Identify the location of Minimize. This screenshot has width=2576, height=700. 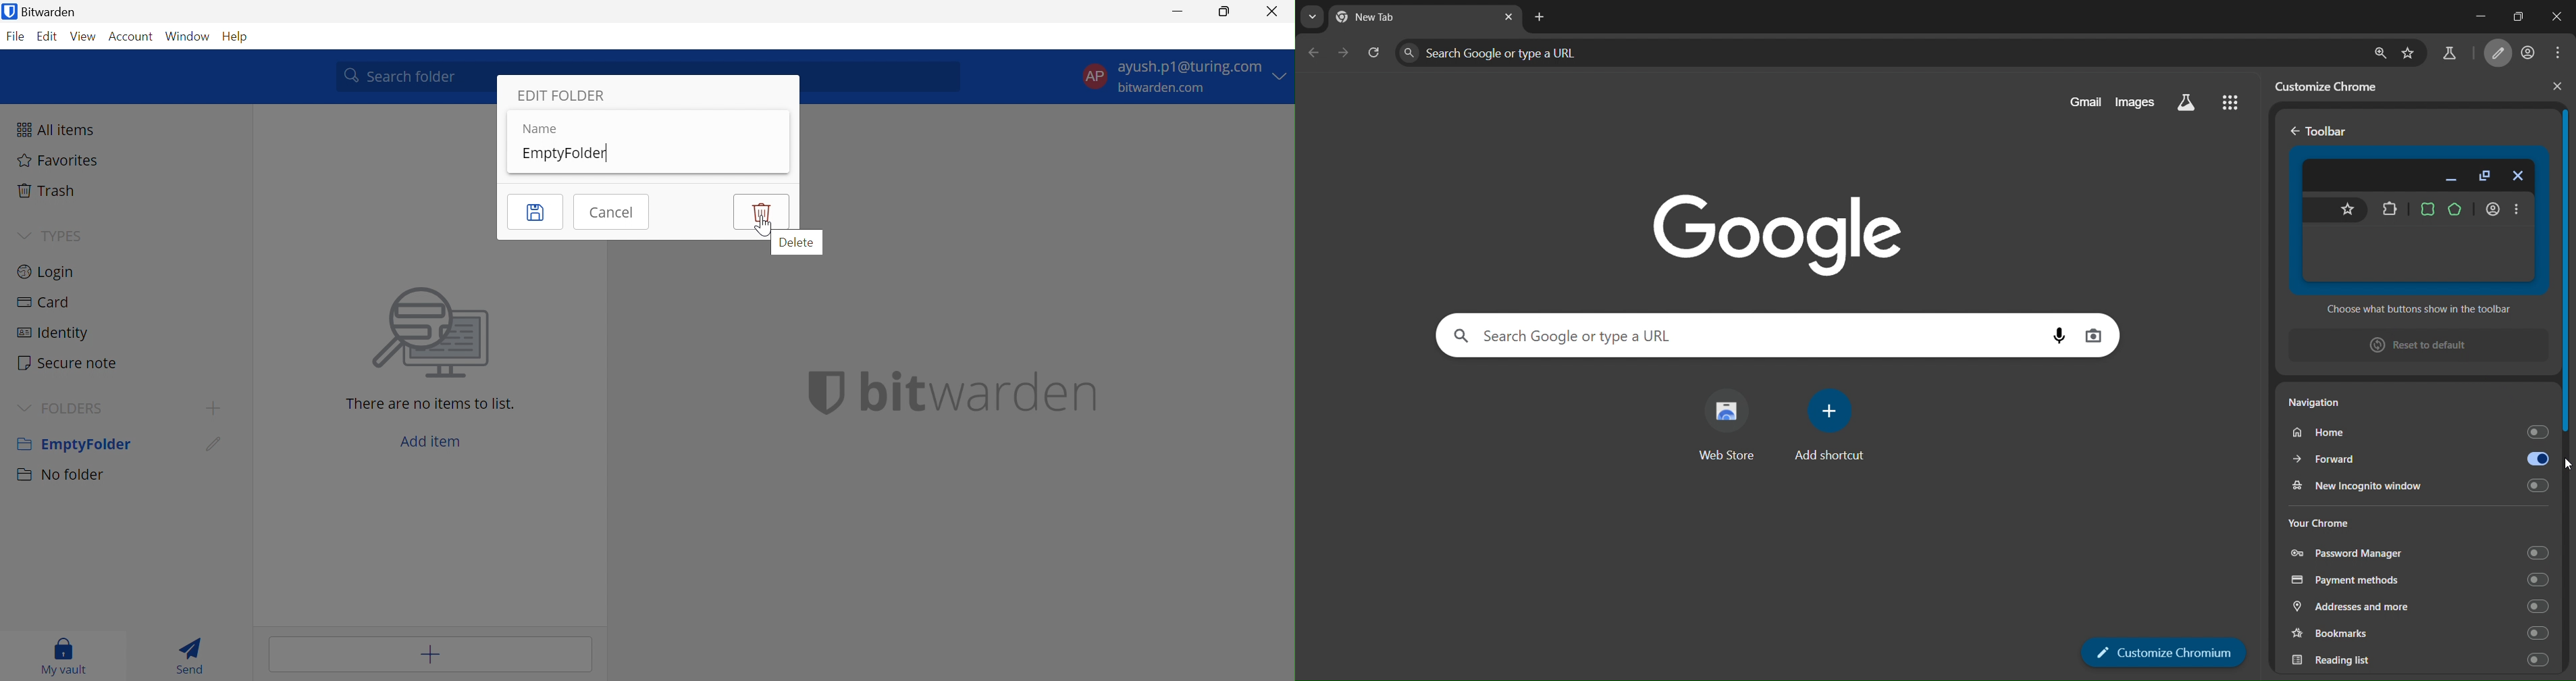
(1176, 11).